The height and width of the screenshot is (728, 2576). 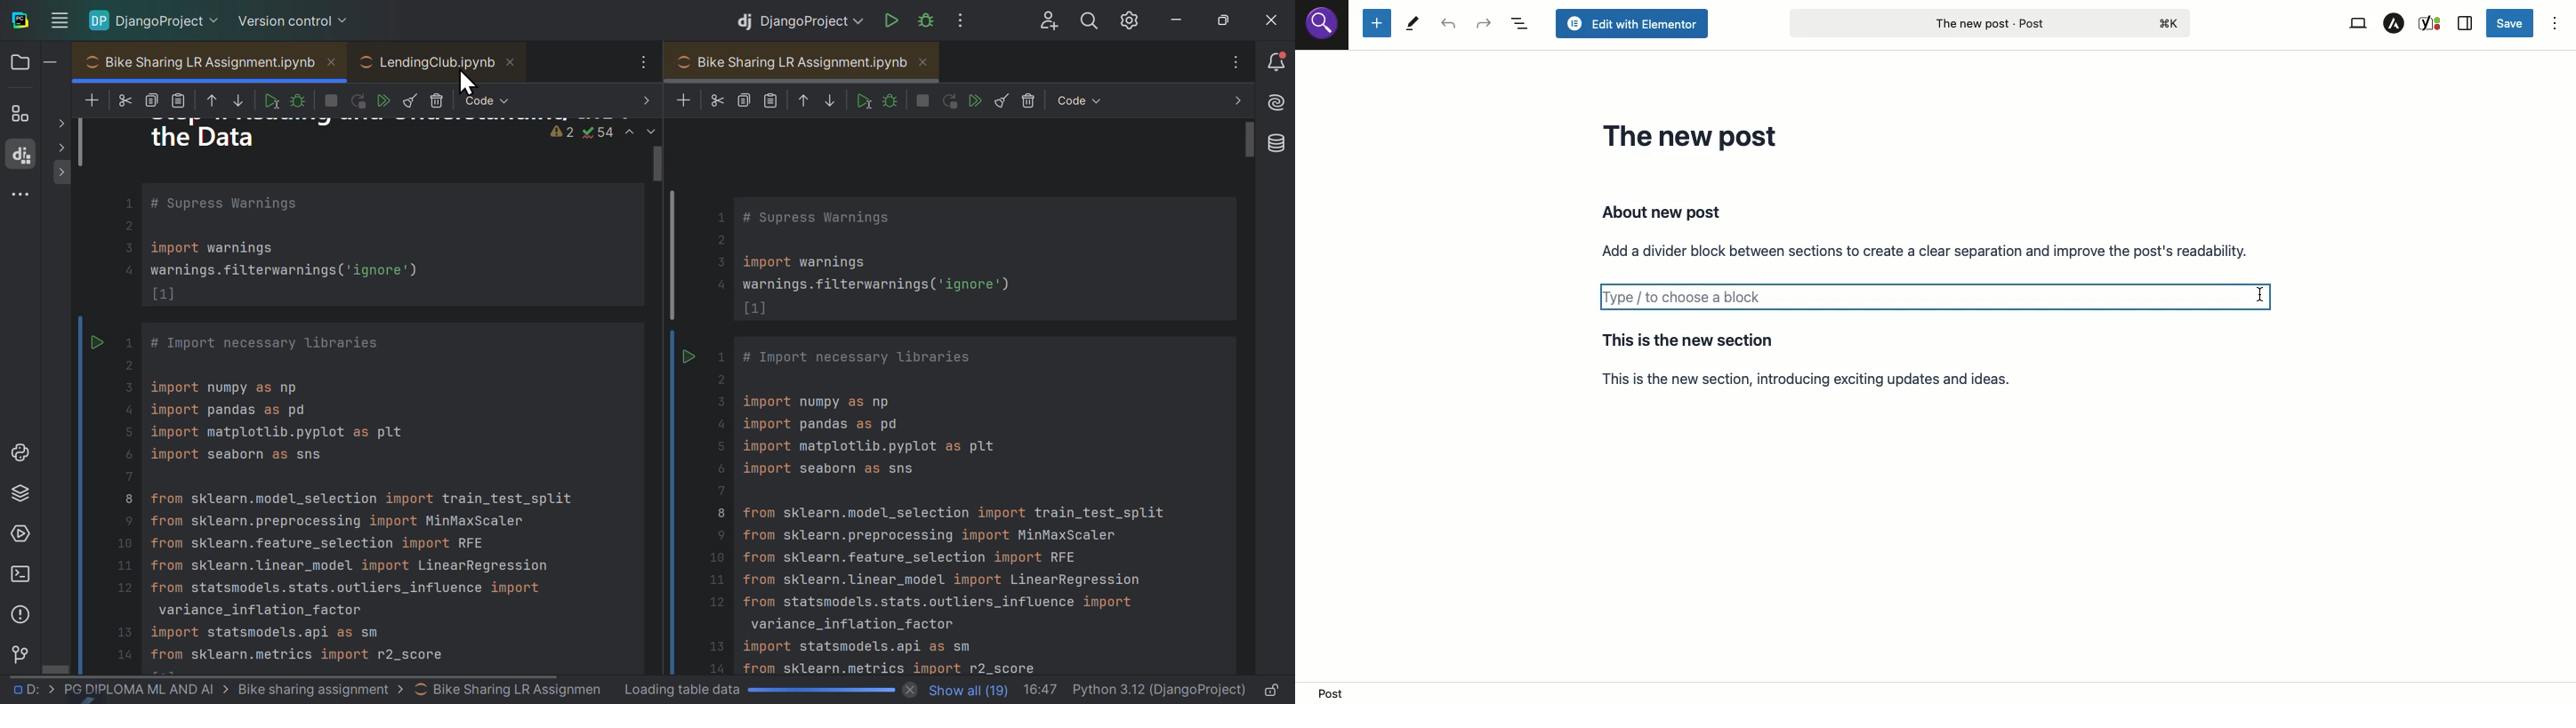 I want to click on Tools, so click(x=1413, y=25).